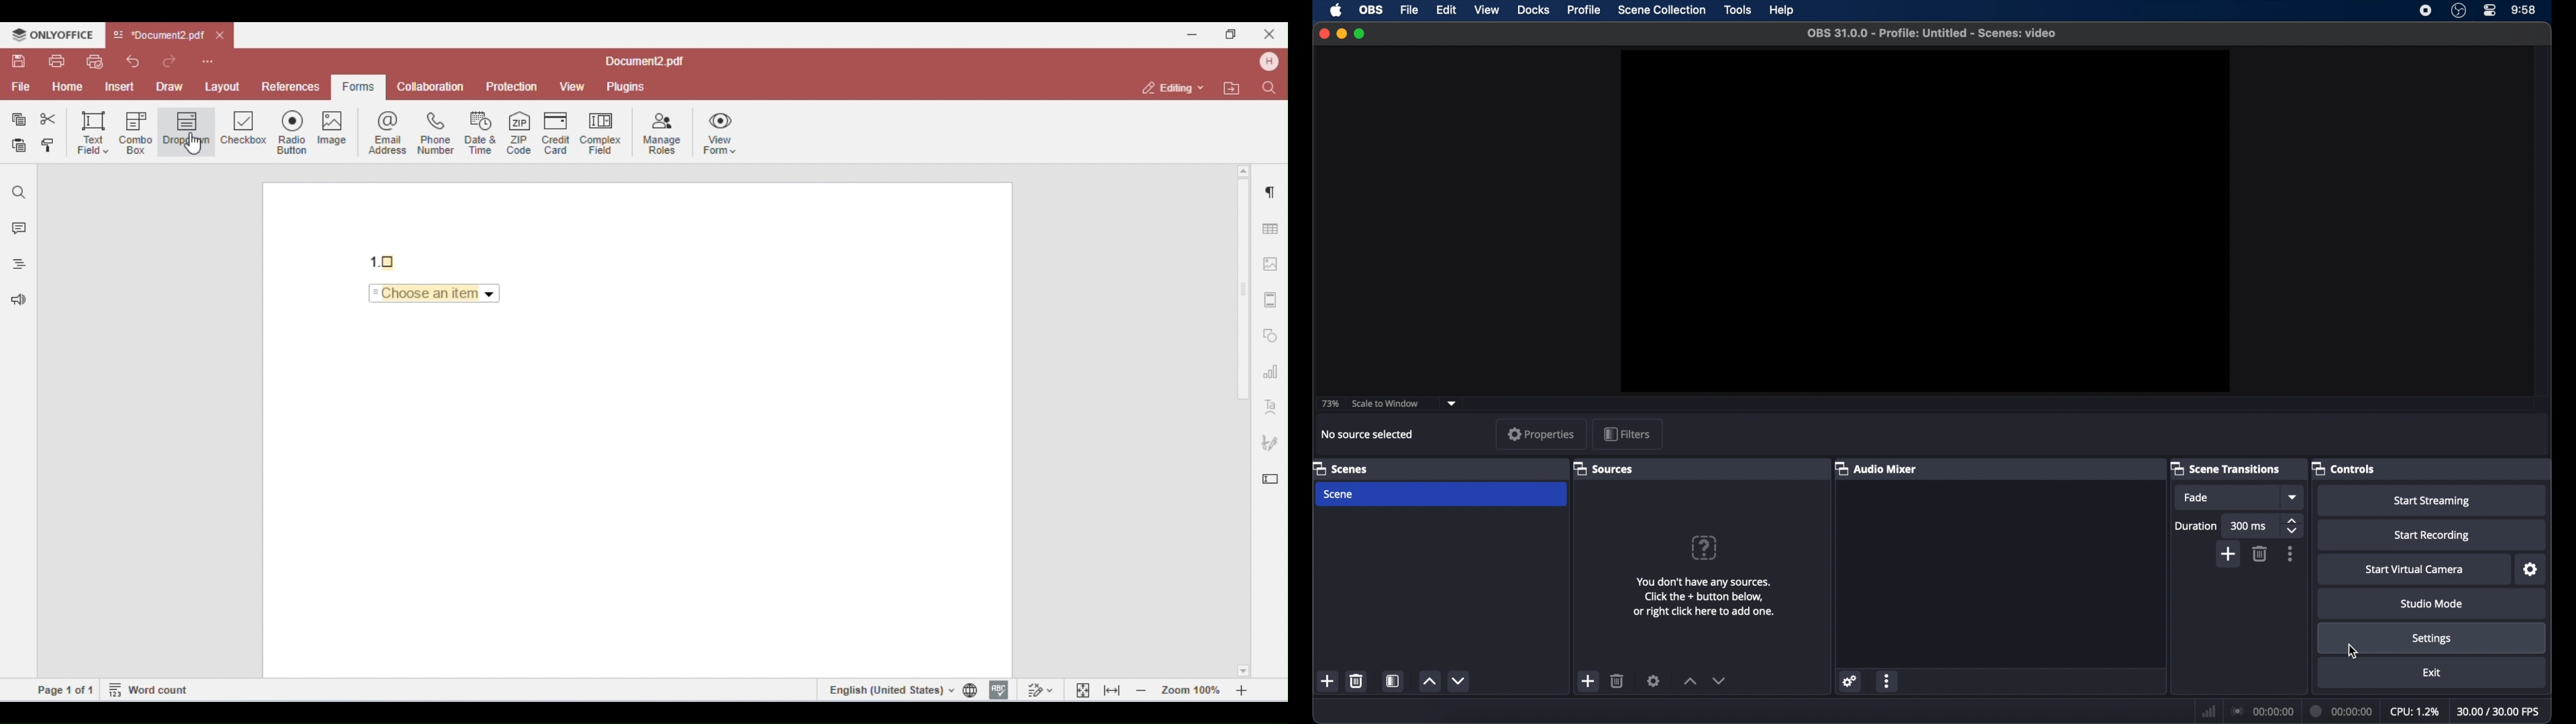  Describe the element at coordinates (1460, 681) in the screenshot. I see `decrement` at that location.